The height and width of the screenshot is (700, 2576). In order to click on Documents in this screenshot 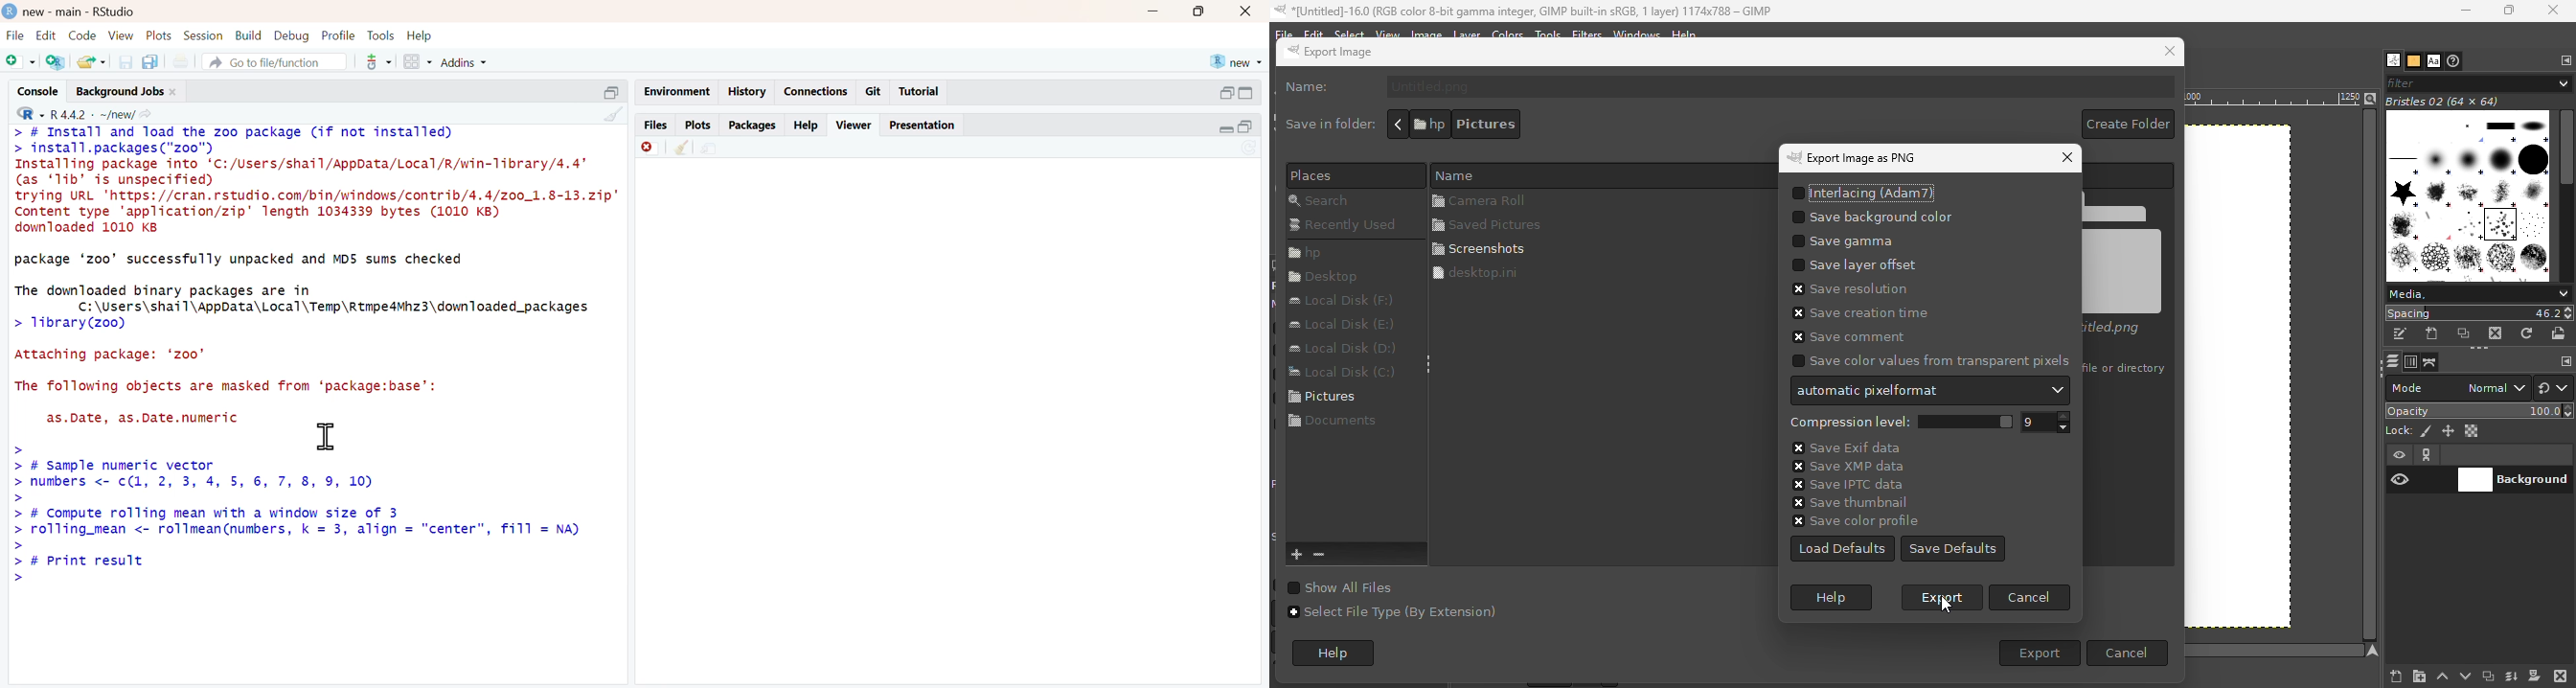, I will do `click(1334, 427)`.